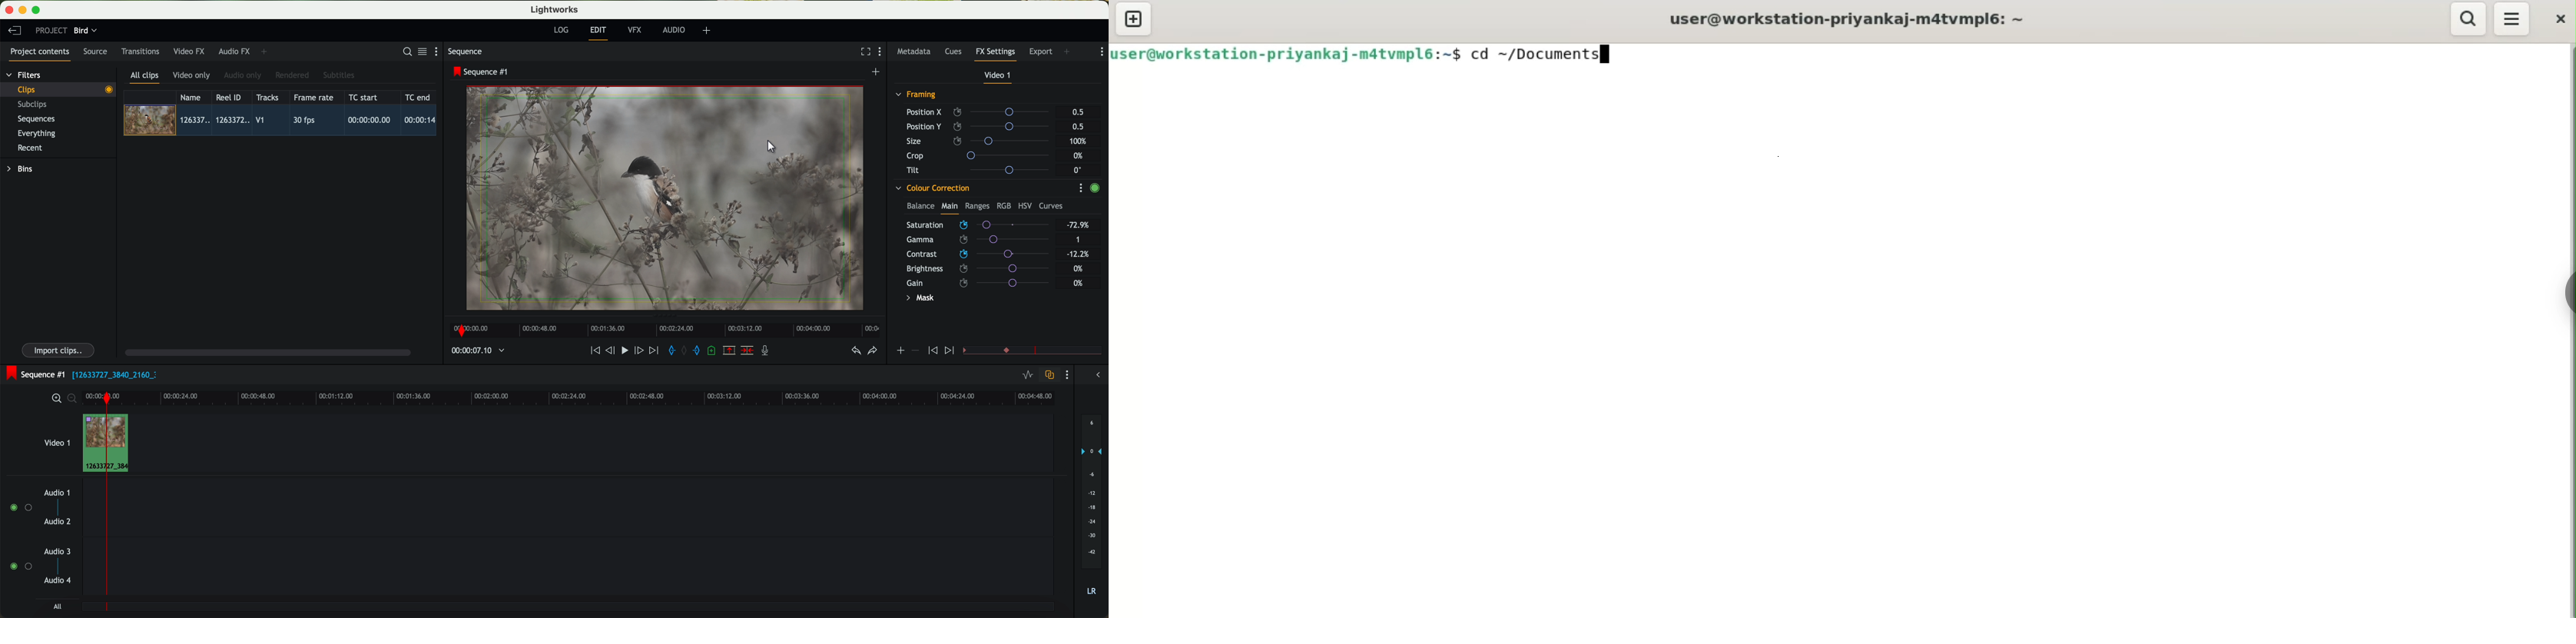 The width and height of the screenshot is (2576, 644). What do you see at coordinates (1080, 141) in the screenshot?
I see `100%` at bounding box center [1080, 141].